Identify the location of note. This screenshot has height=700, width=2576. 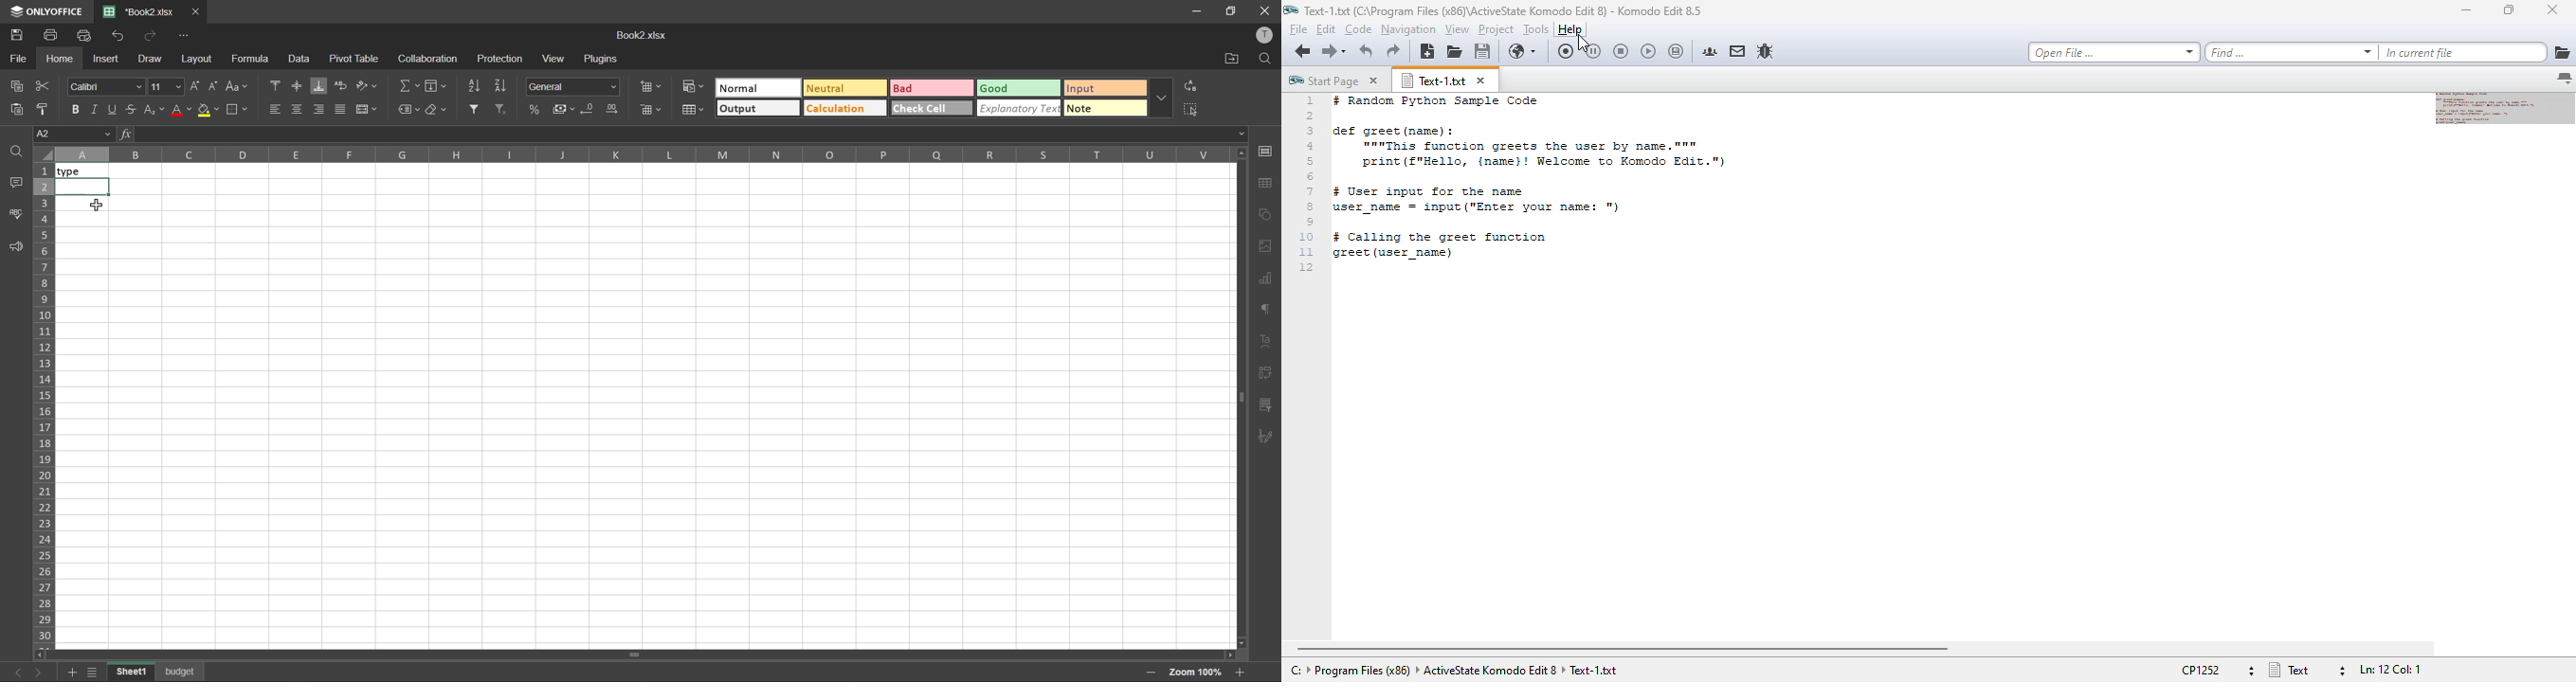
(1102, 108).